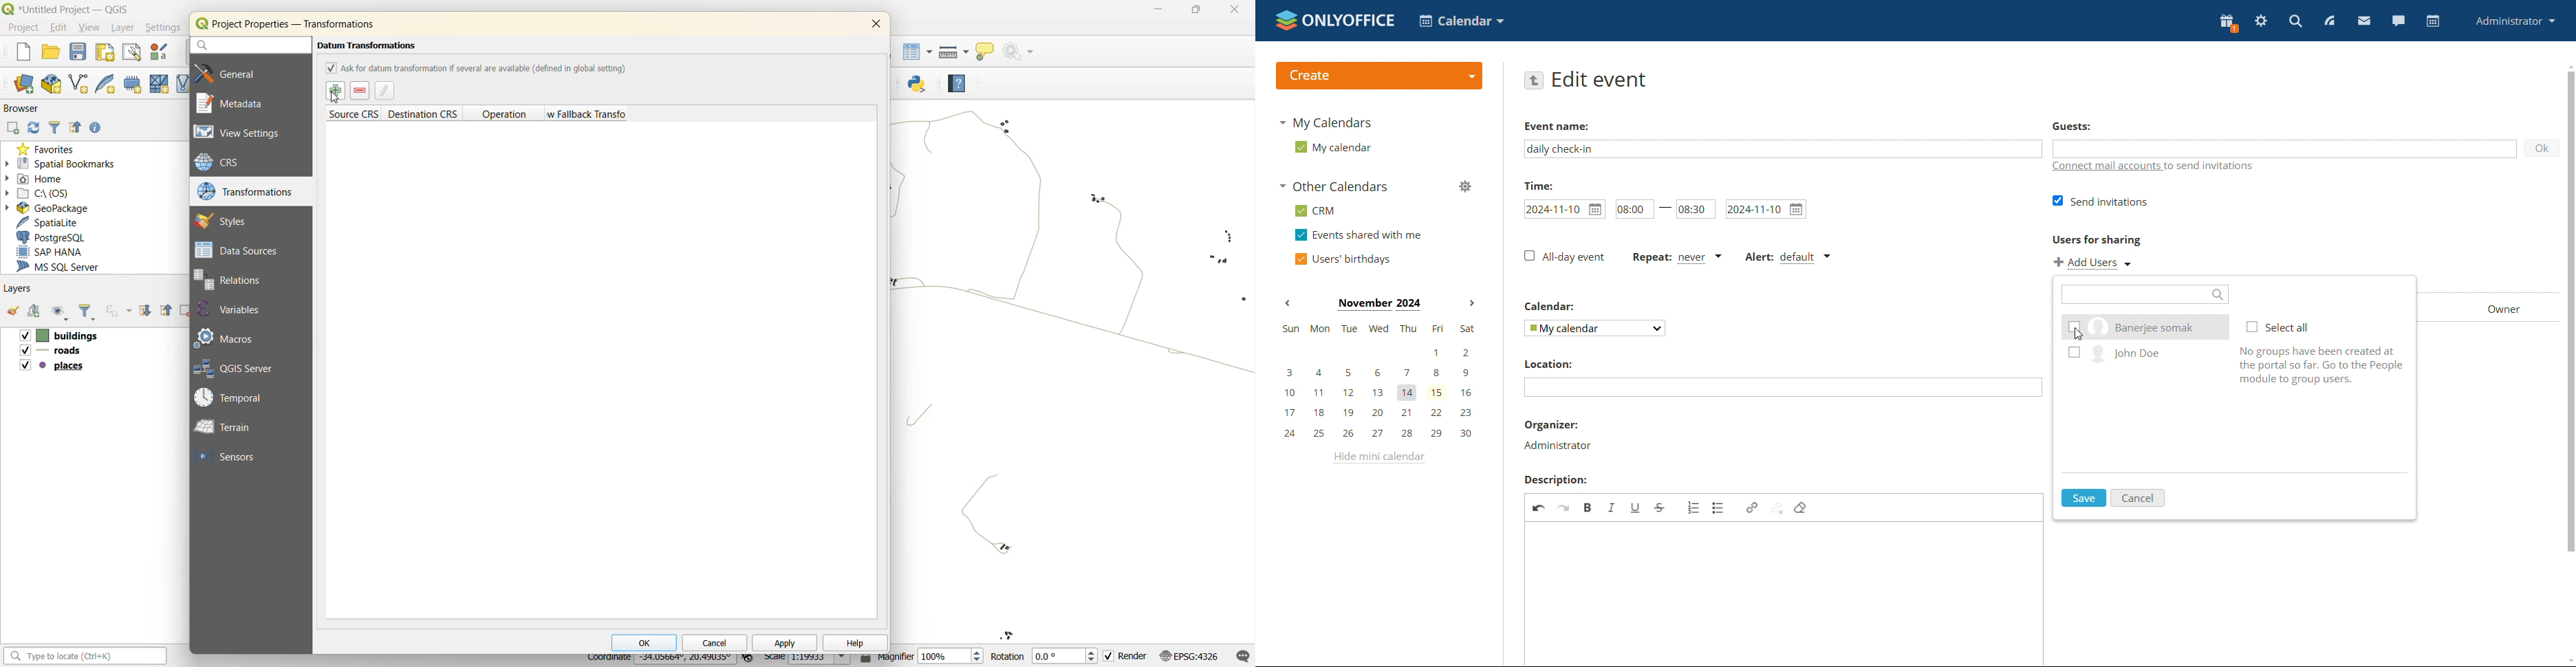 The width and height of the screenshot is (2576, 672). I want to click on browser, so click(26, 111).